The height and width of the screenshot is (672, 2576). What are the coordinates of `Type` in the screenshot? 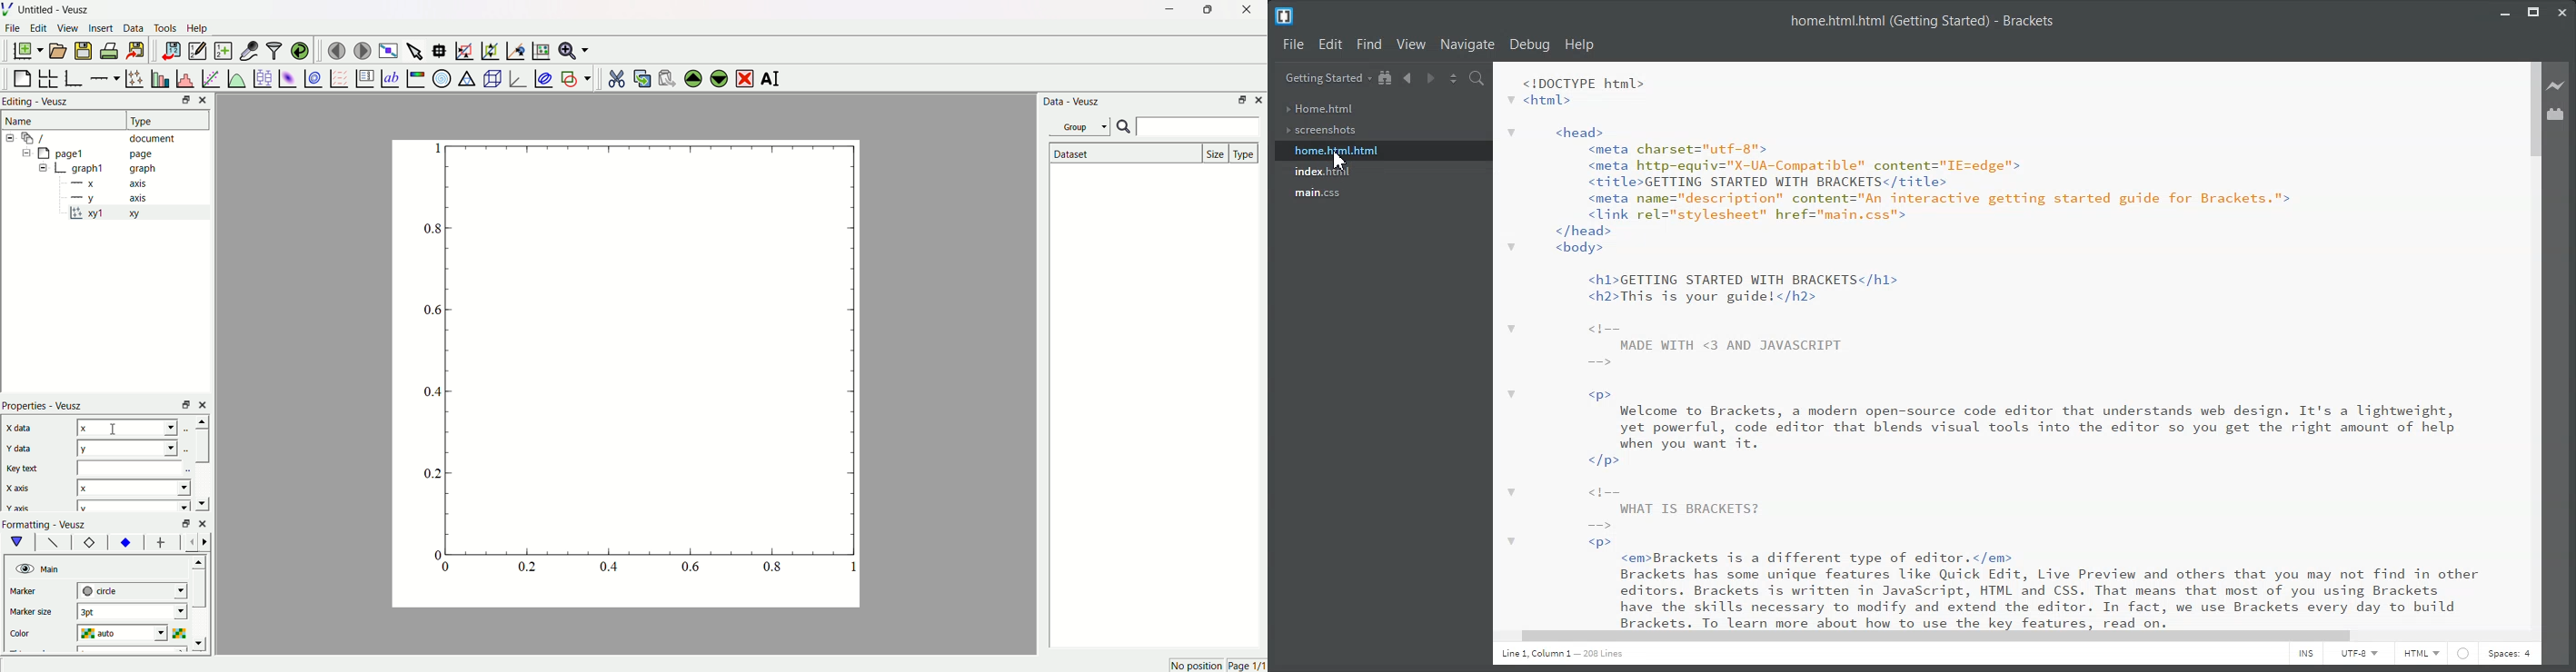 It's located at (1246, 152).